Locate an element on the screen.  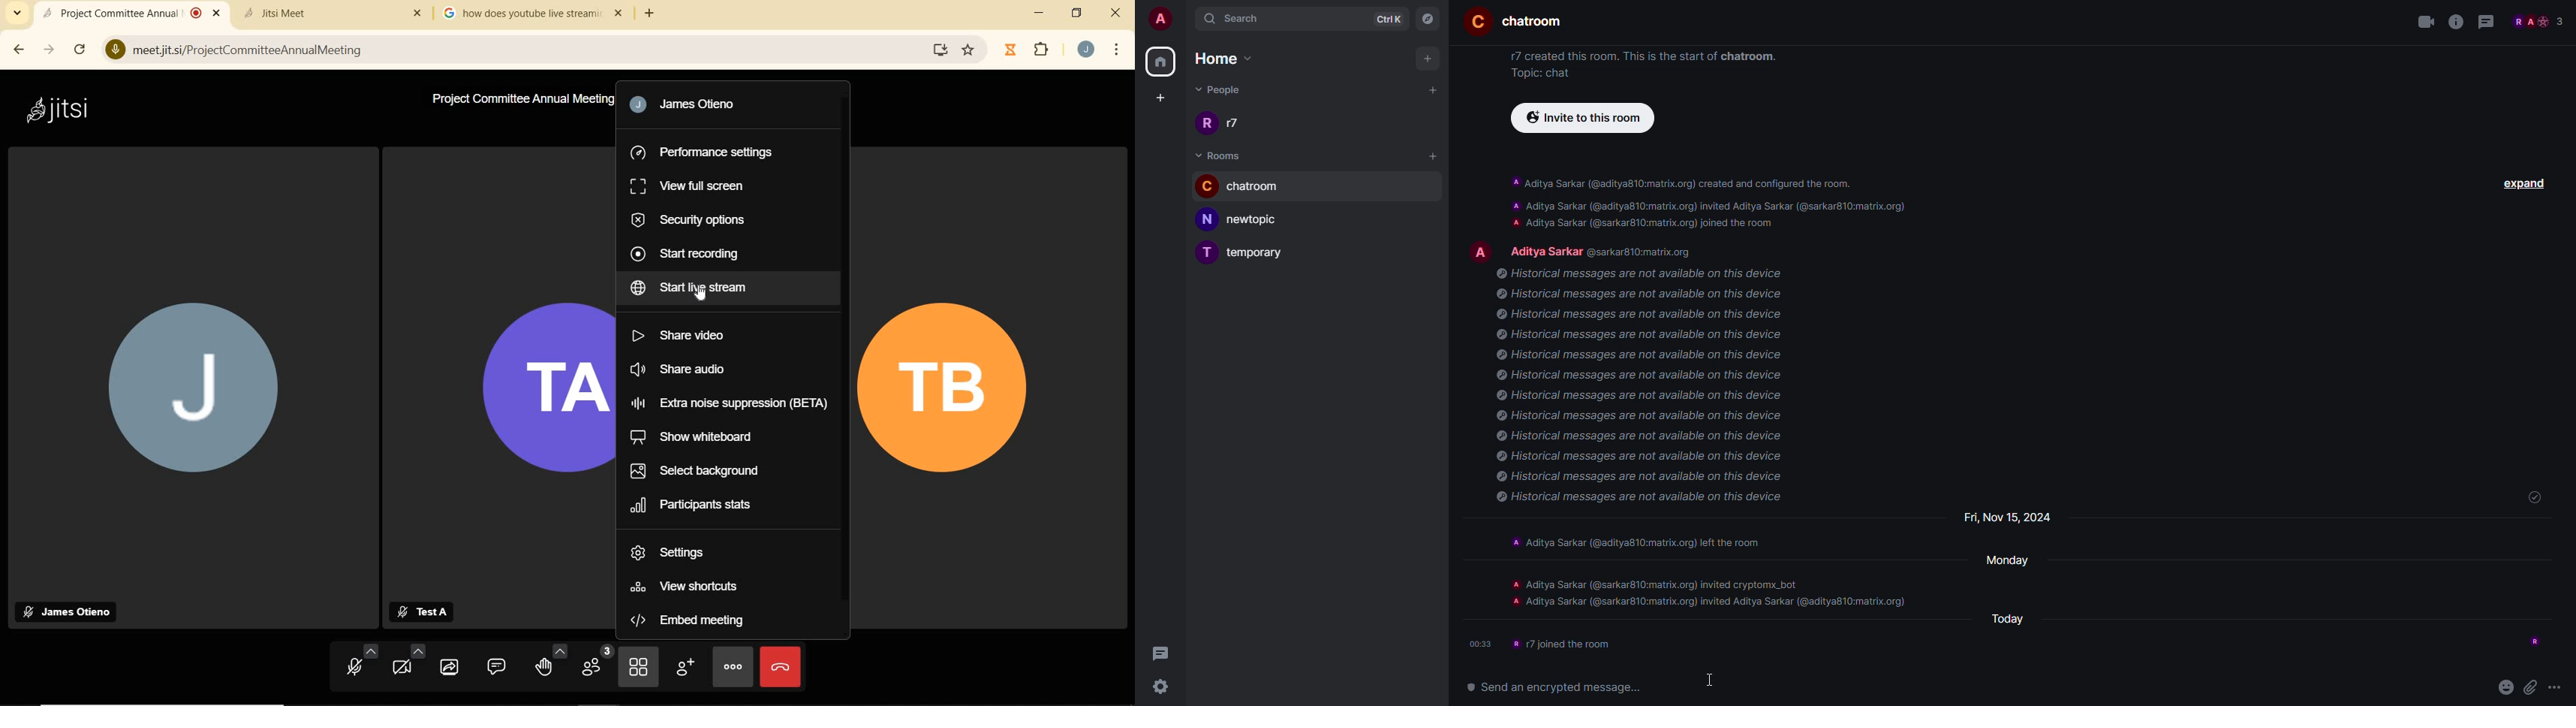
navigator is located at coordinates (1428, 17).